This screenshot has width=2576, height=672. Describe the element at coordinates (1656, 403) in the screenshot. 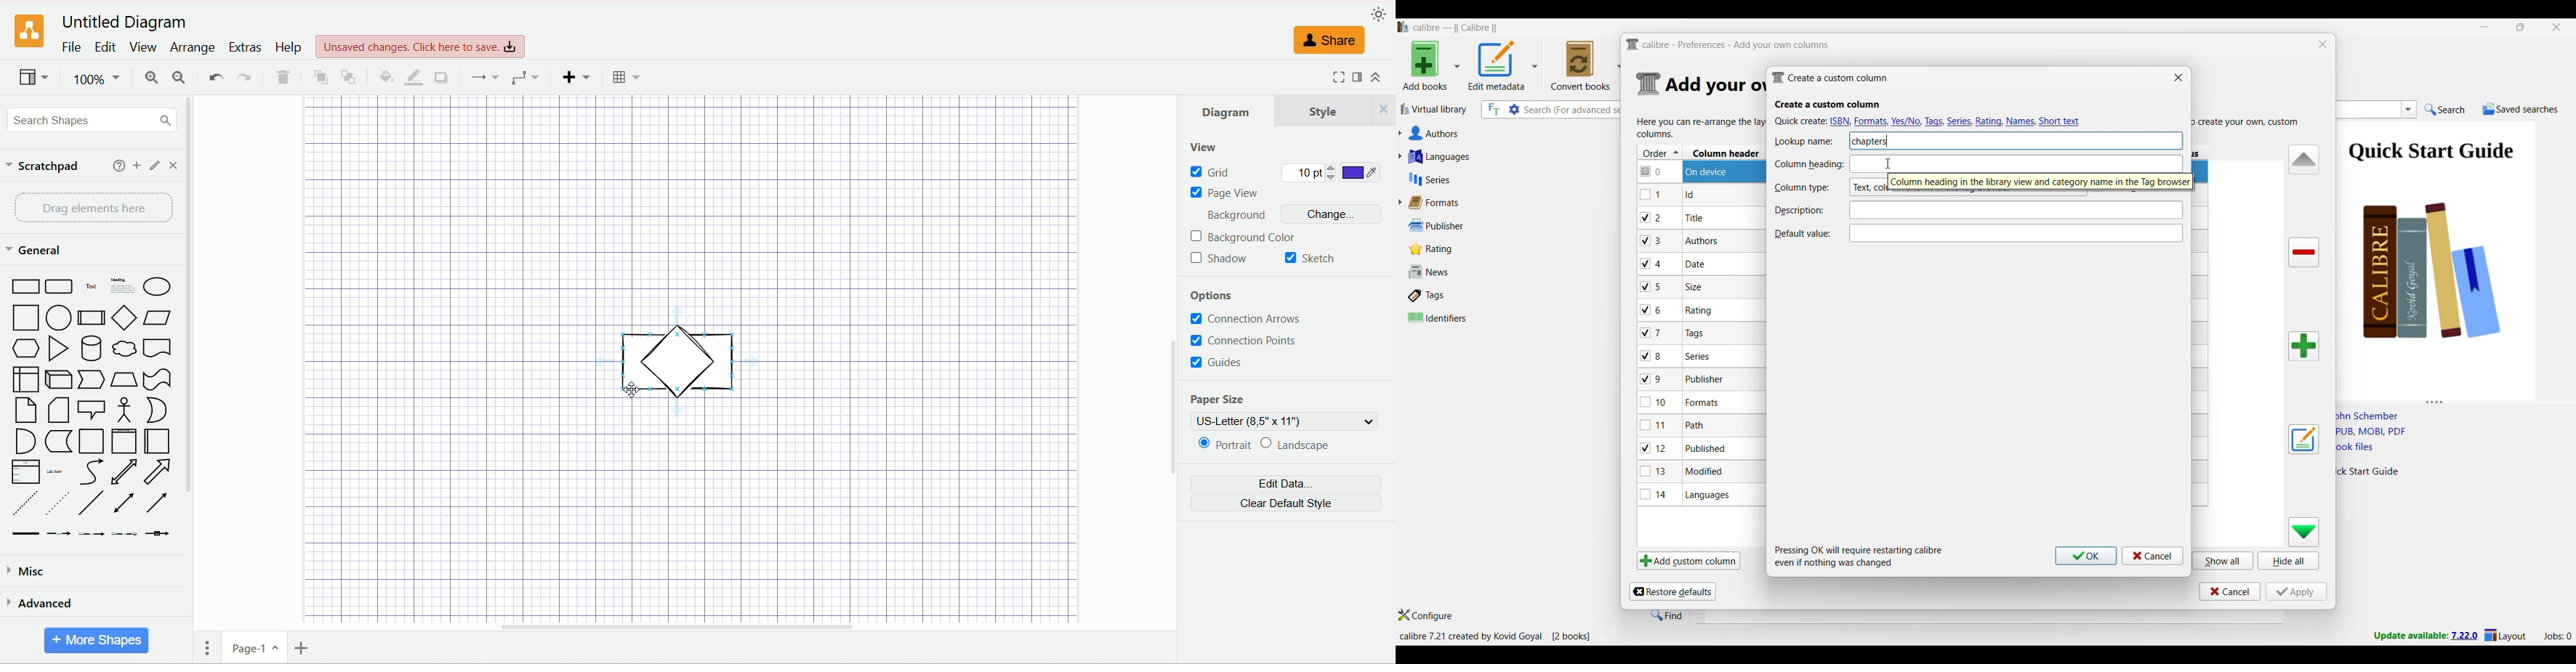

I see `checkbox - 10` at that location.